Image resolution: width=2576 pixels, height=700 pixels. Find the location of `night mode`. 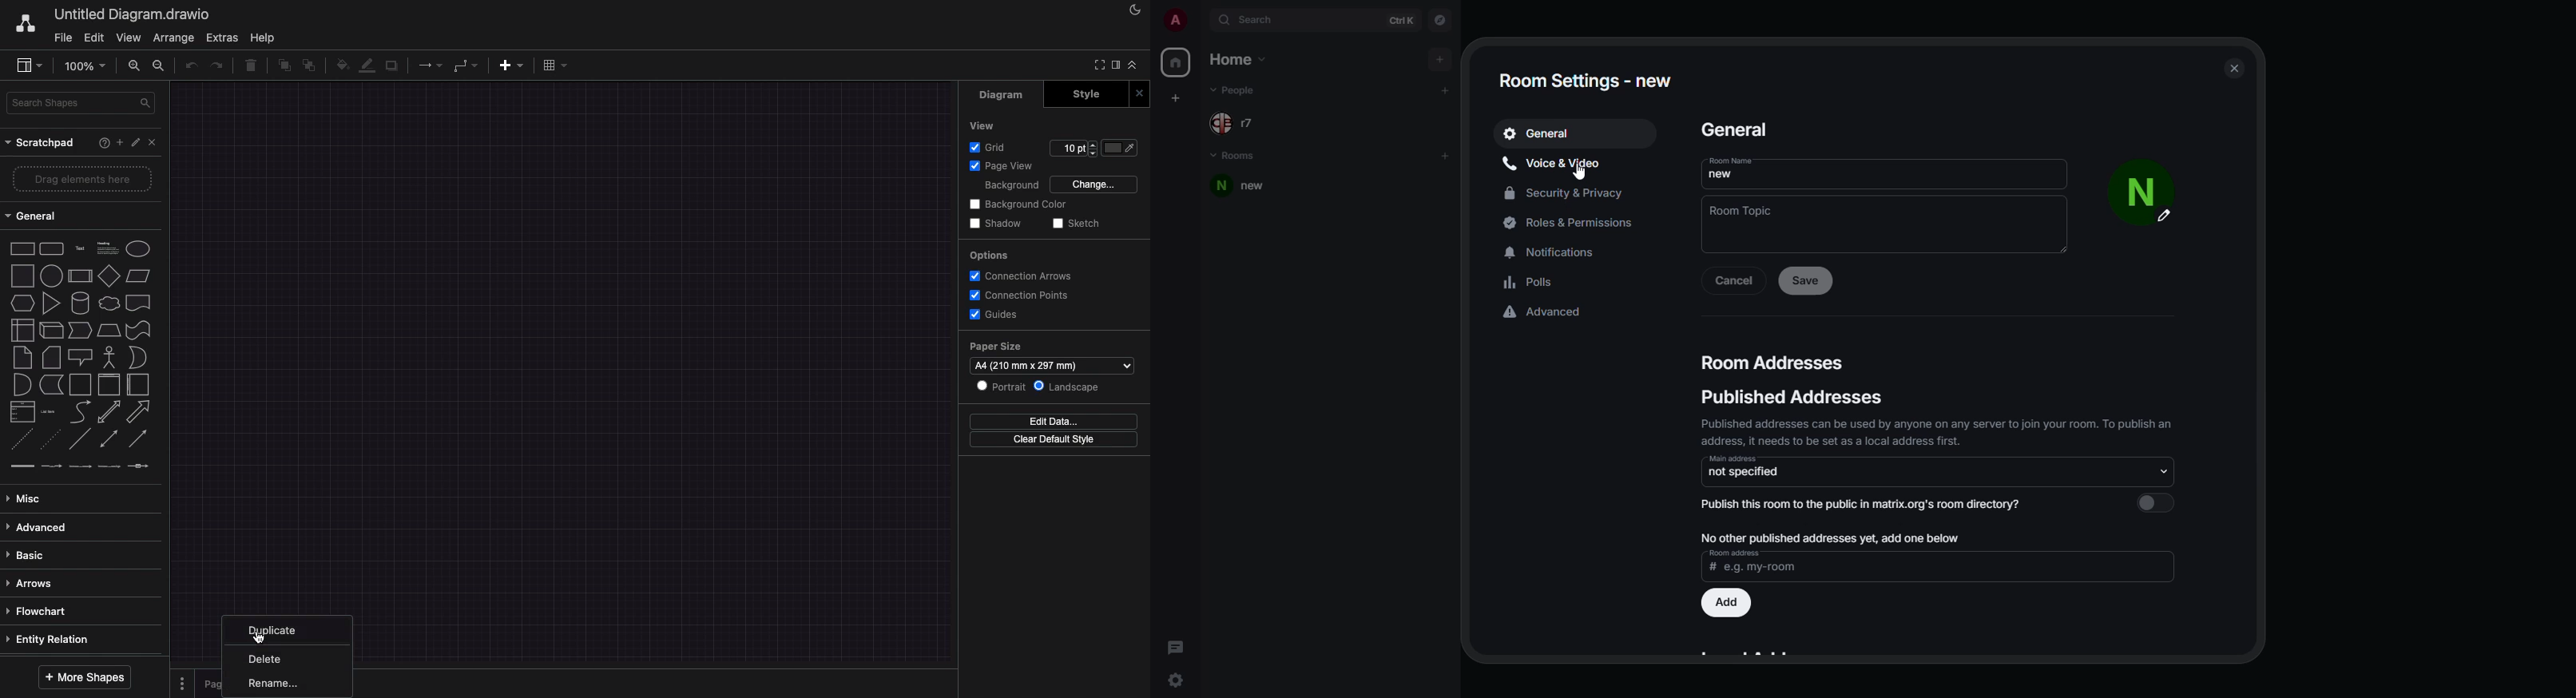

night mode is located at coordinates (1134, 10).